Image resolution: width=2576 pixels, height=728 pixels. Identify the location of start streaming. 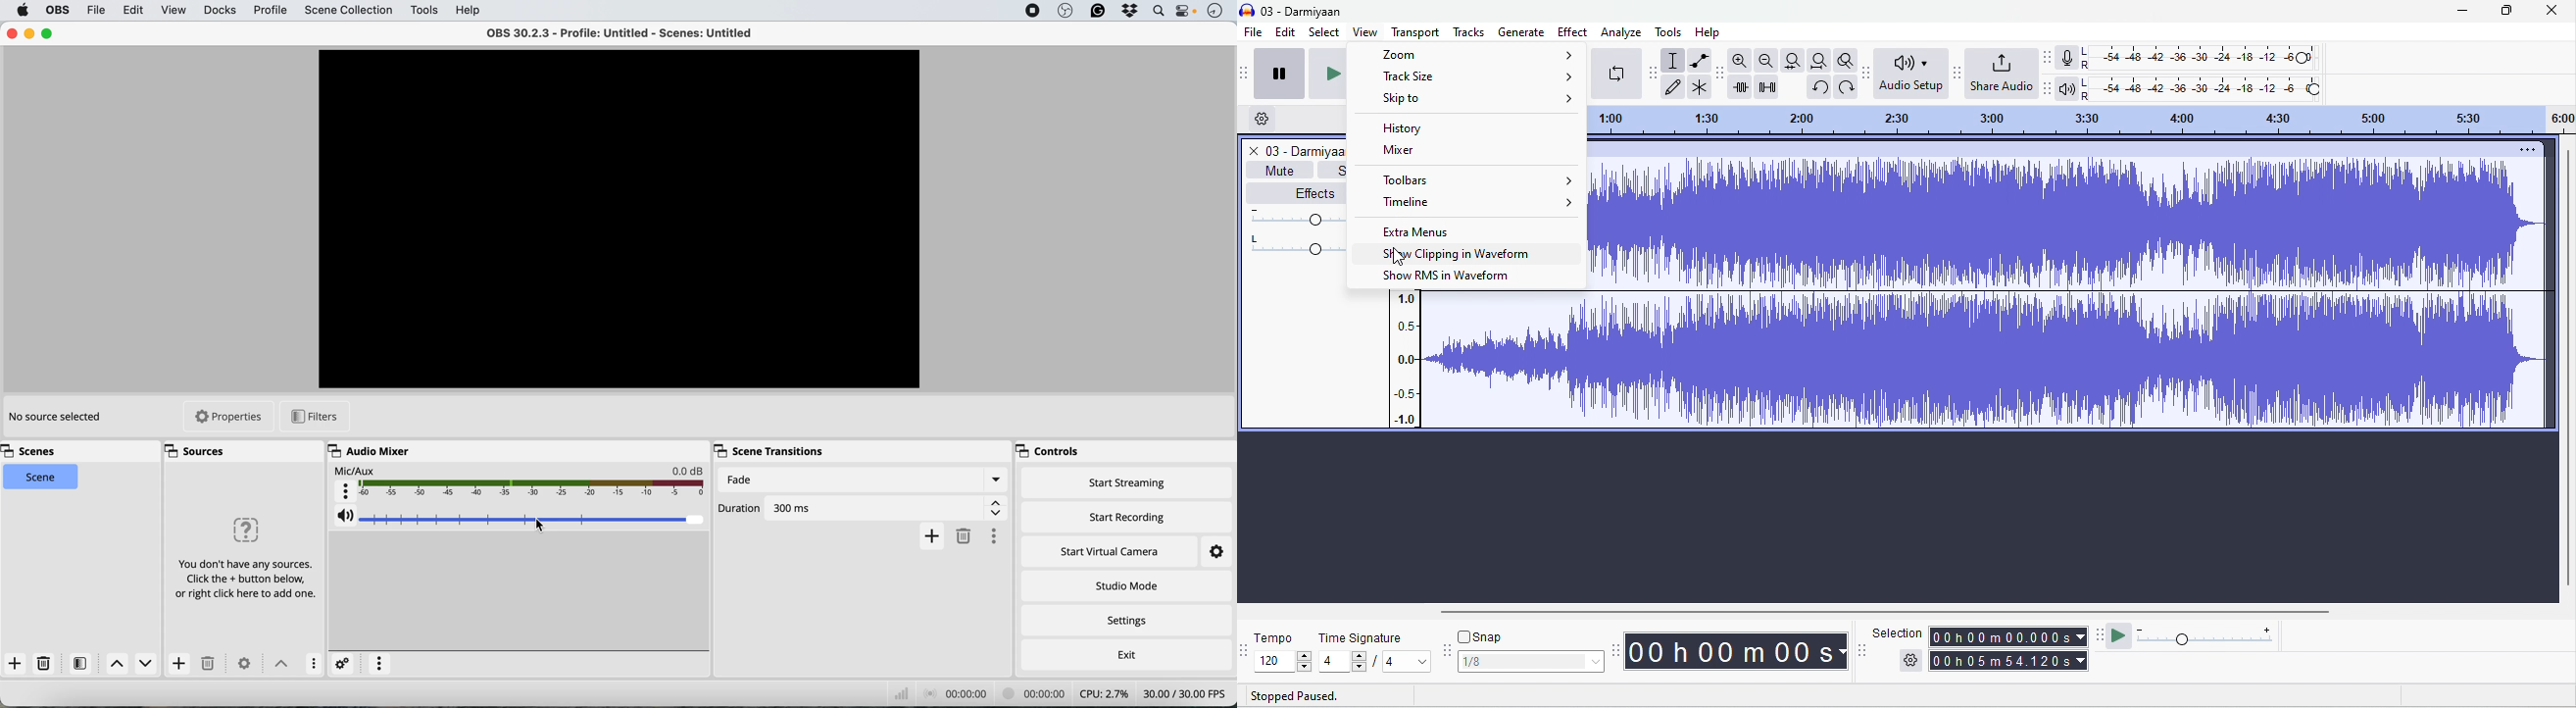
(1125, 483).